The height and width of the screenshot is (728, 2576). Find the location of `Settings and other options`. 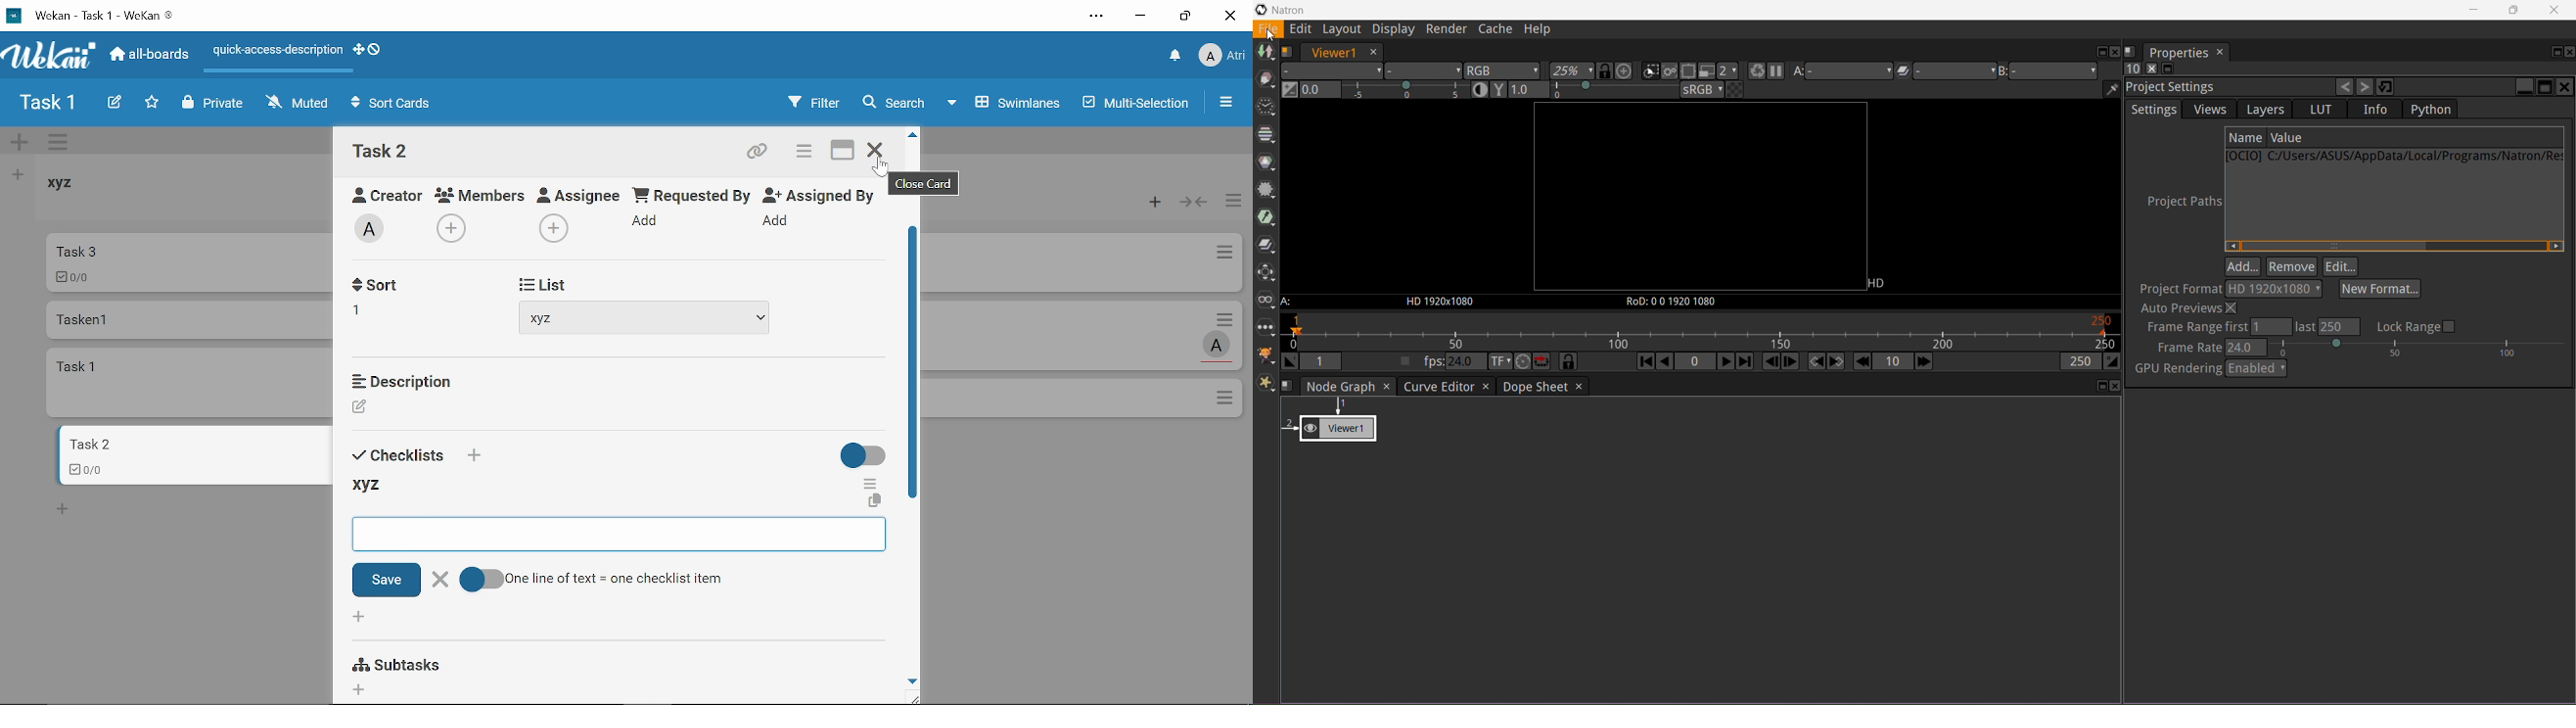

Settings and other options is located at coordinates (1098, 18).